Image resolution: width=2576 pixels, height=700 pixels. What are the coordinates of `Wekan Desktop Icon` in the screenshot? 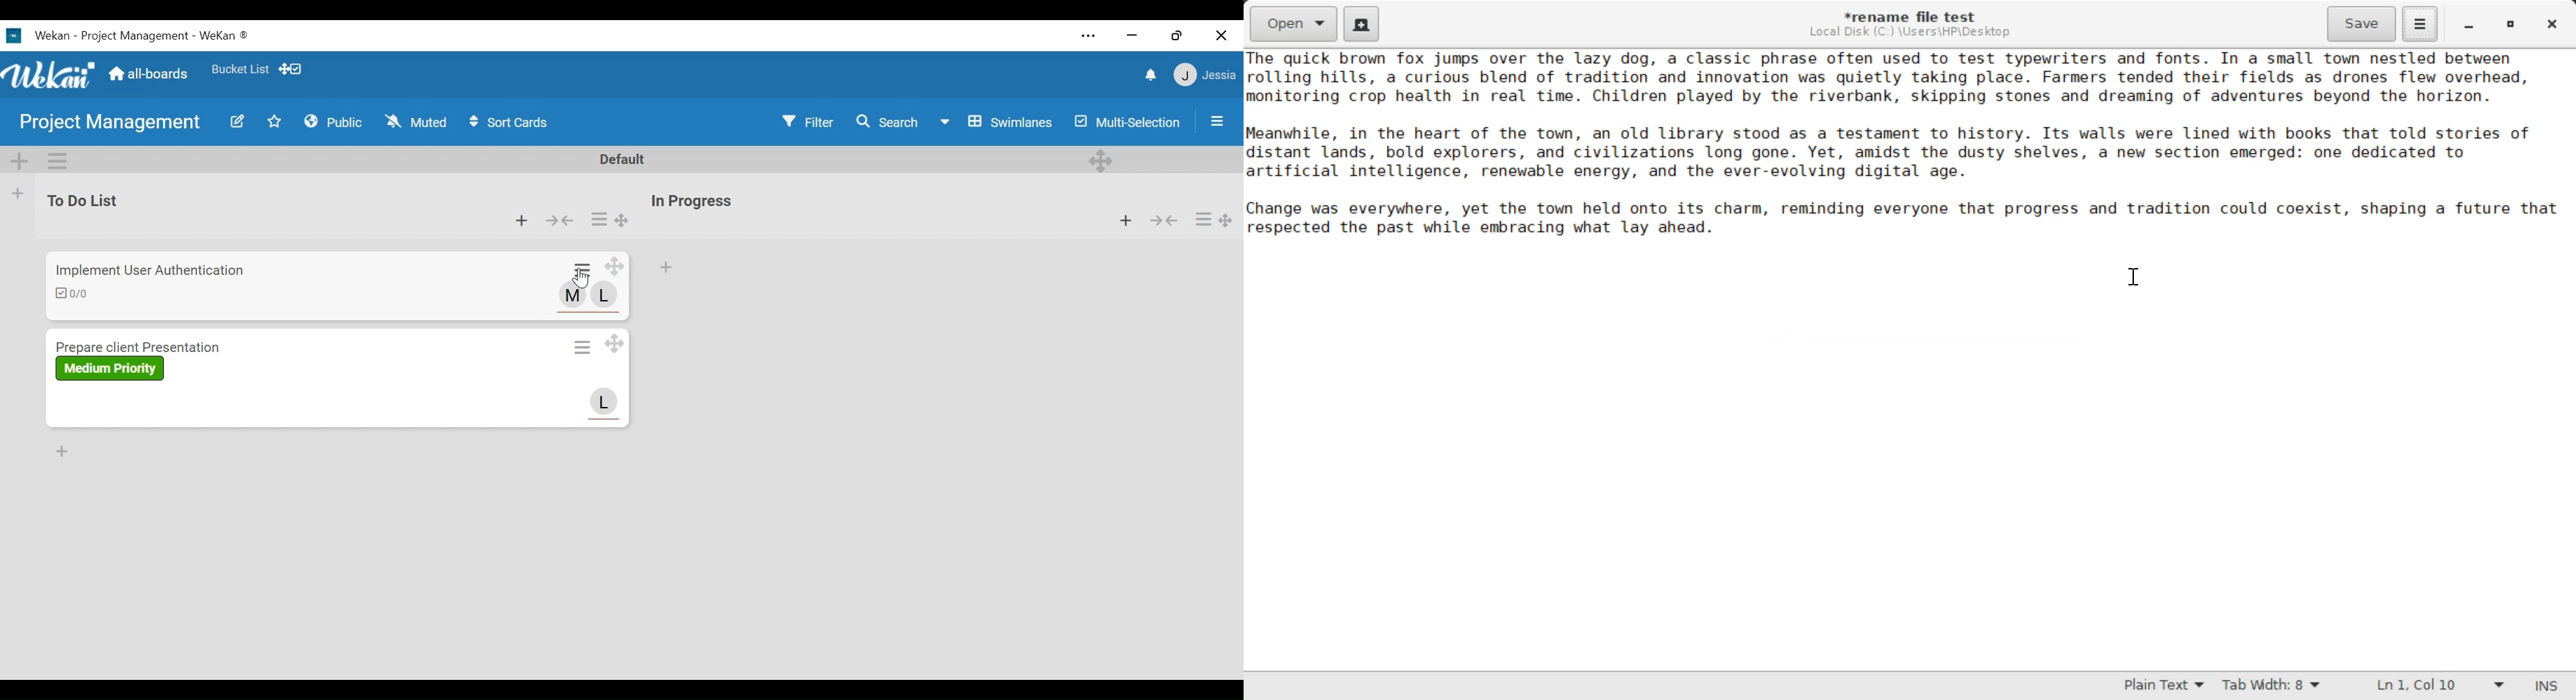 It's located at (133, 34).